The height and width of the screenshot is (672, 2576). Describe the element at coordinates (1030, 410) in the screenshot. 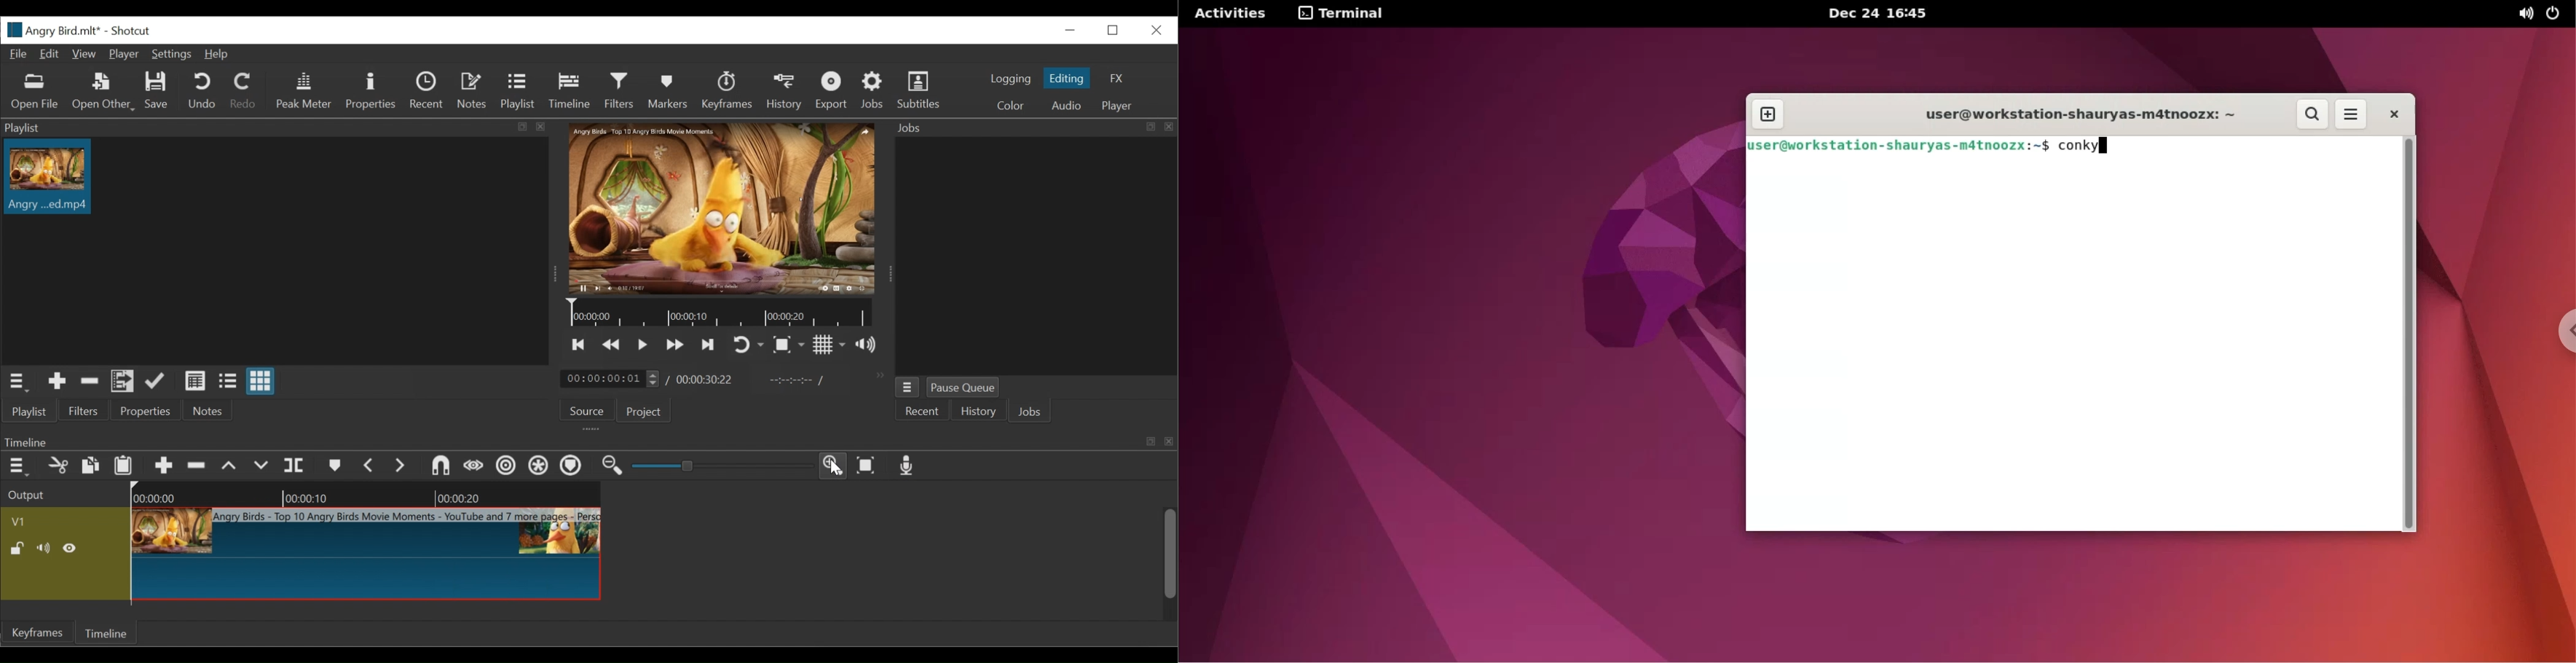

I see `Jobs` at that location.